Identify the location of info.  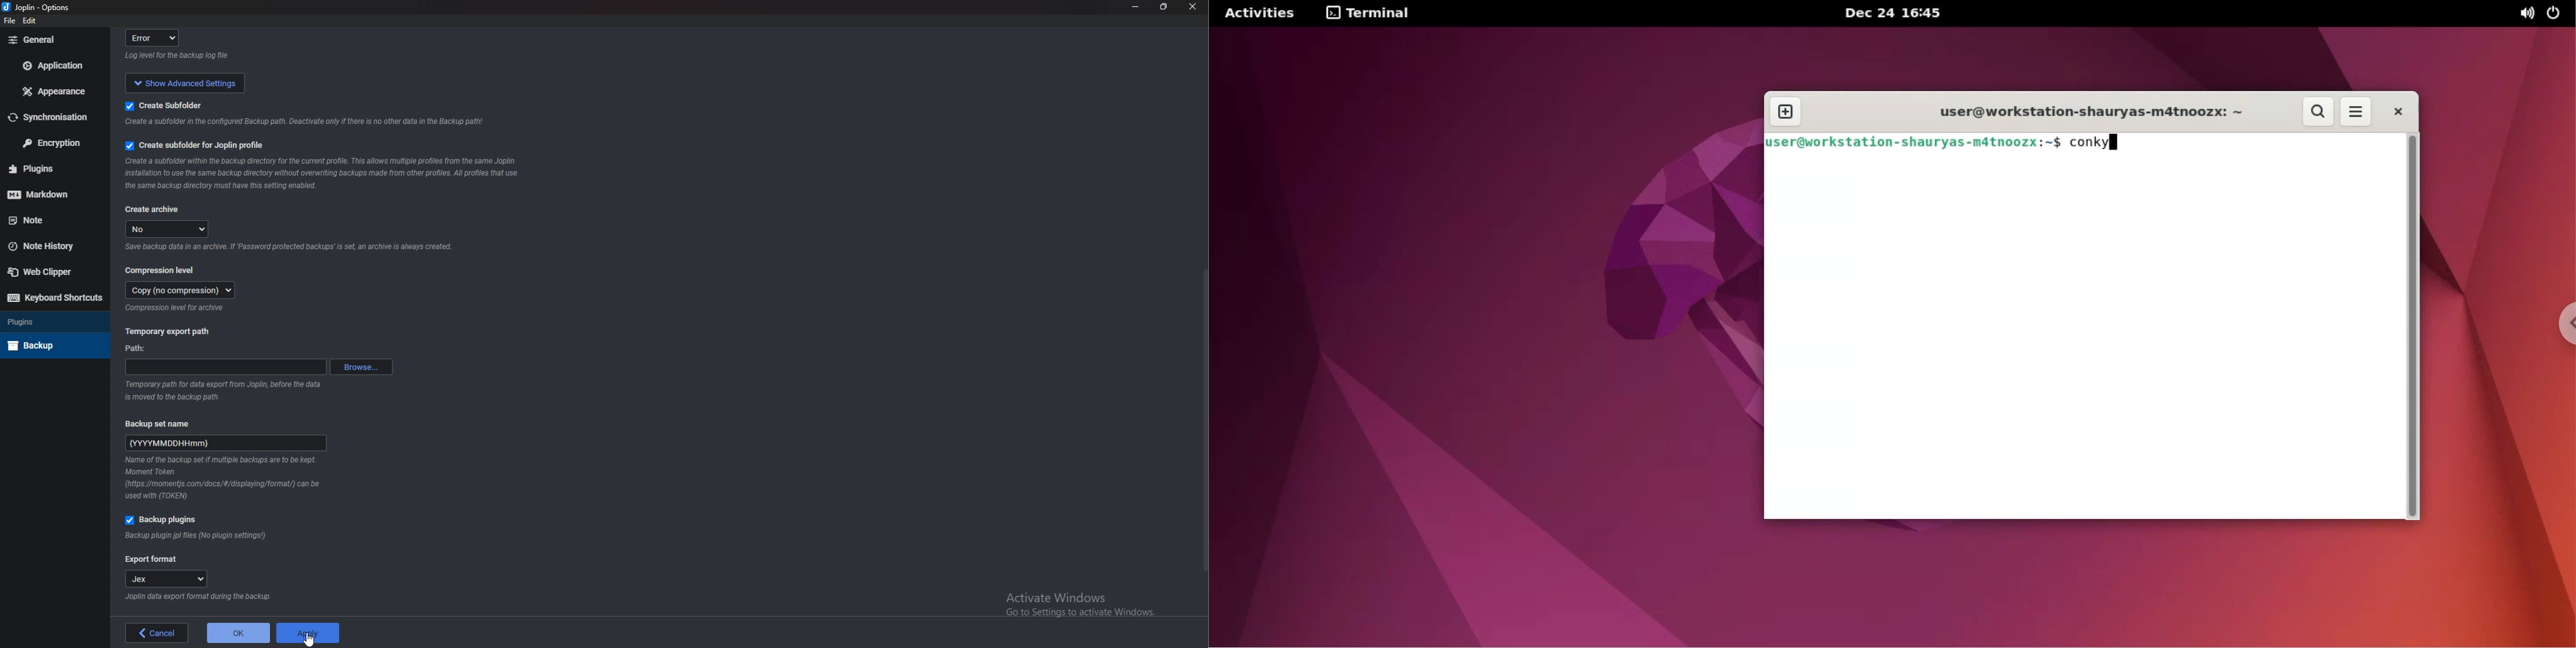
(179, 56).